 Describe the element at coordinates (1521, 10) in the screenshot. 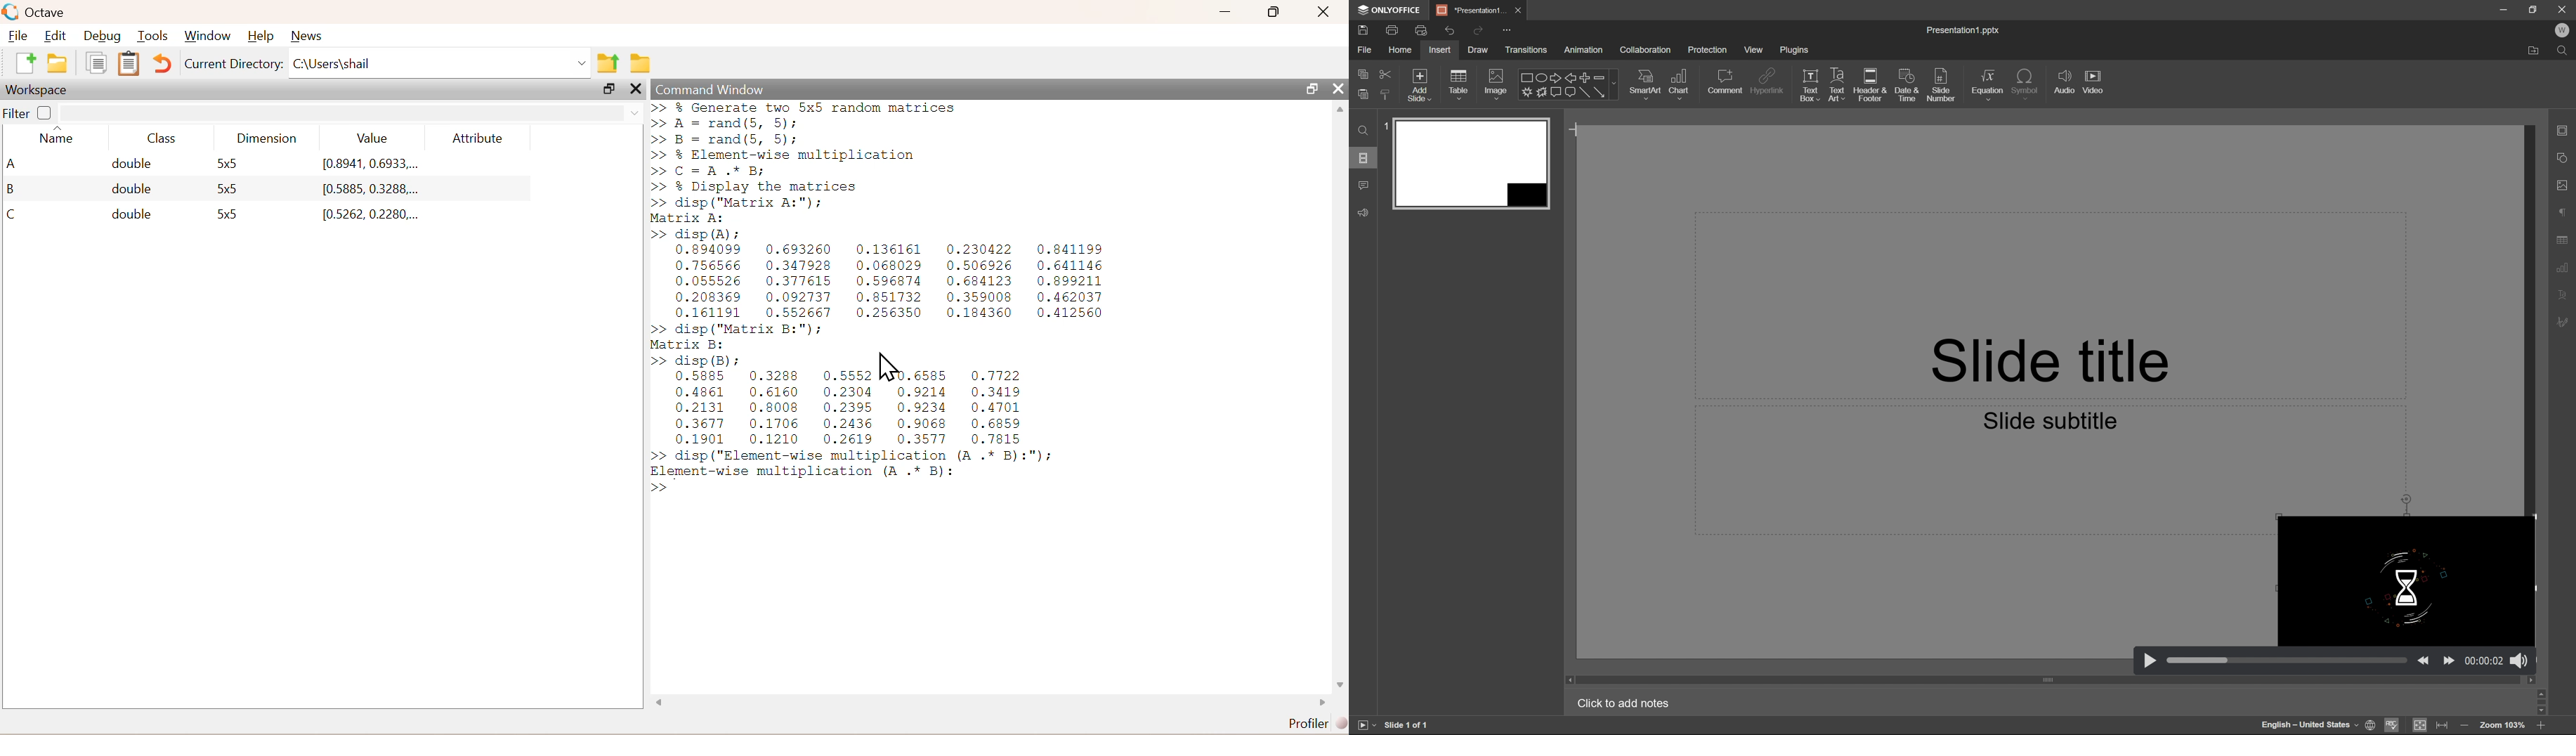

I see `close` at that location.